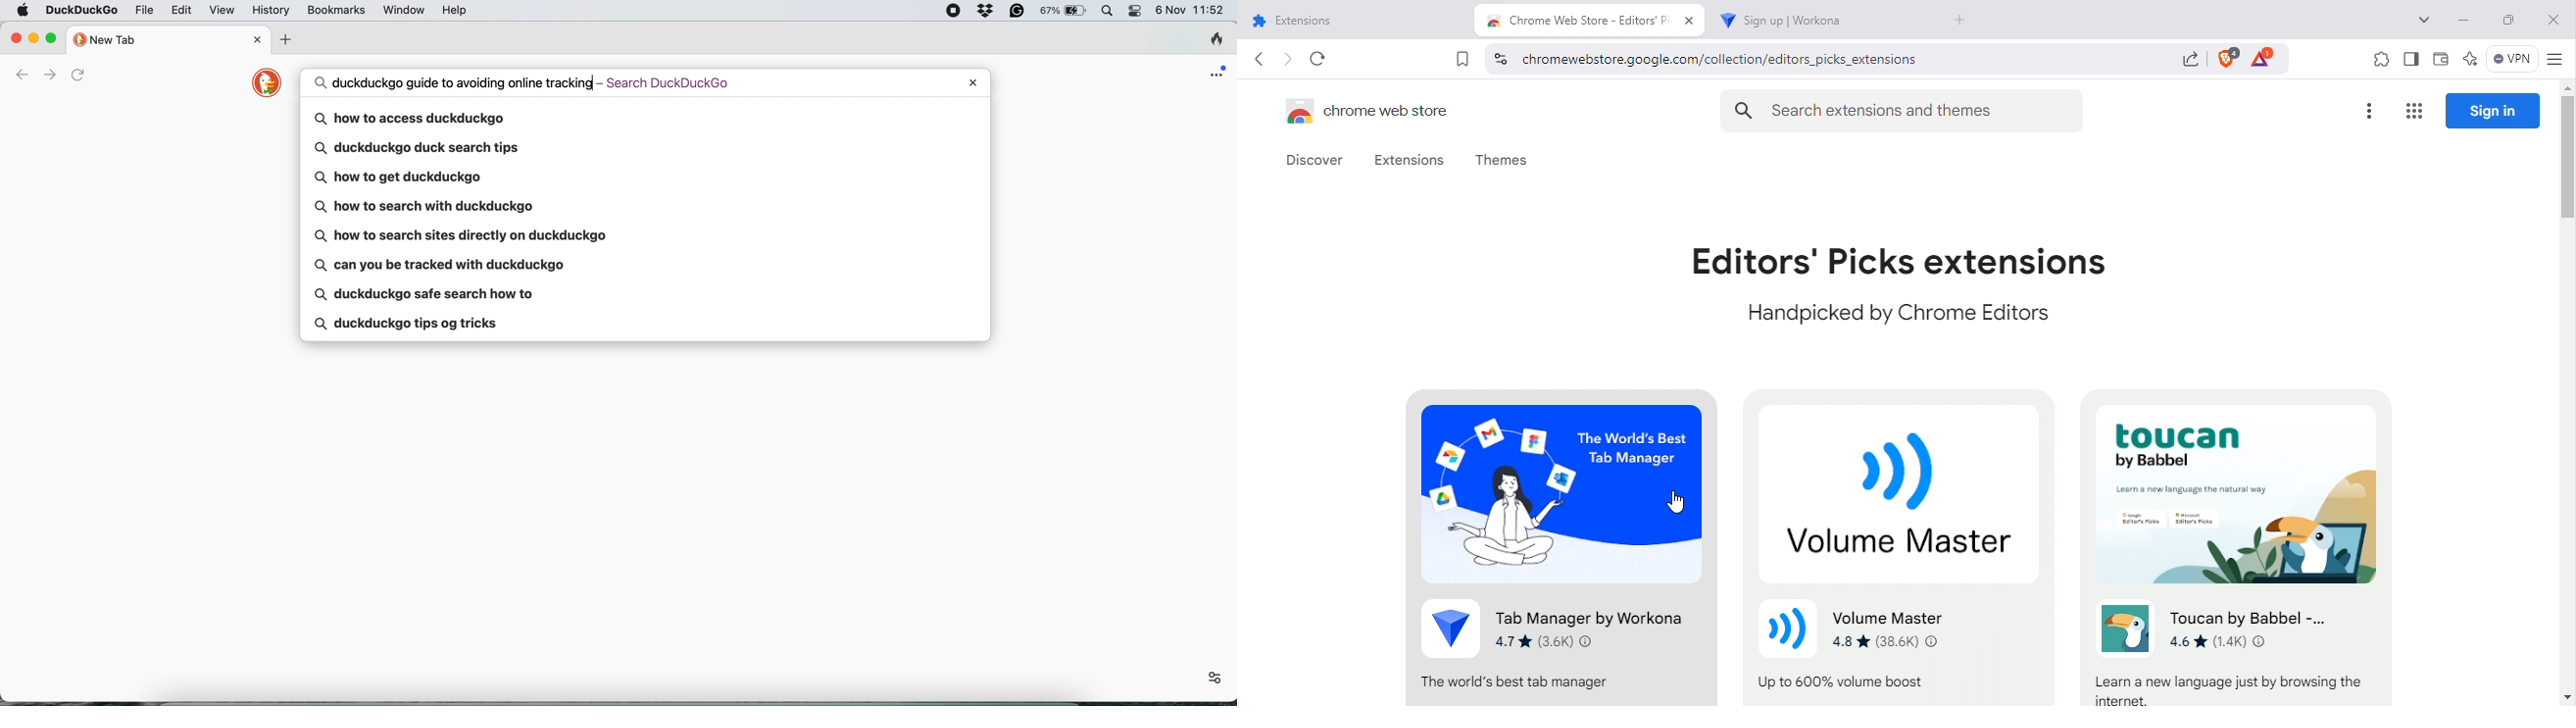  I want to click on Google Apps, so click(2412, 112).